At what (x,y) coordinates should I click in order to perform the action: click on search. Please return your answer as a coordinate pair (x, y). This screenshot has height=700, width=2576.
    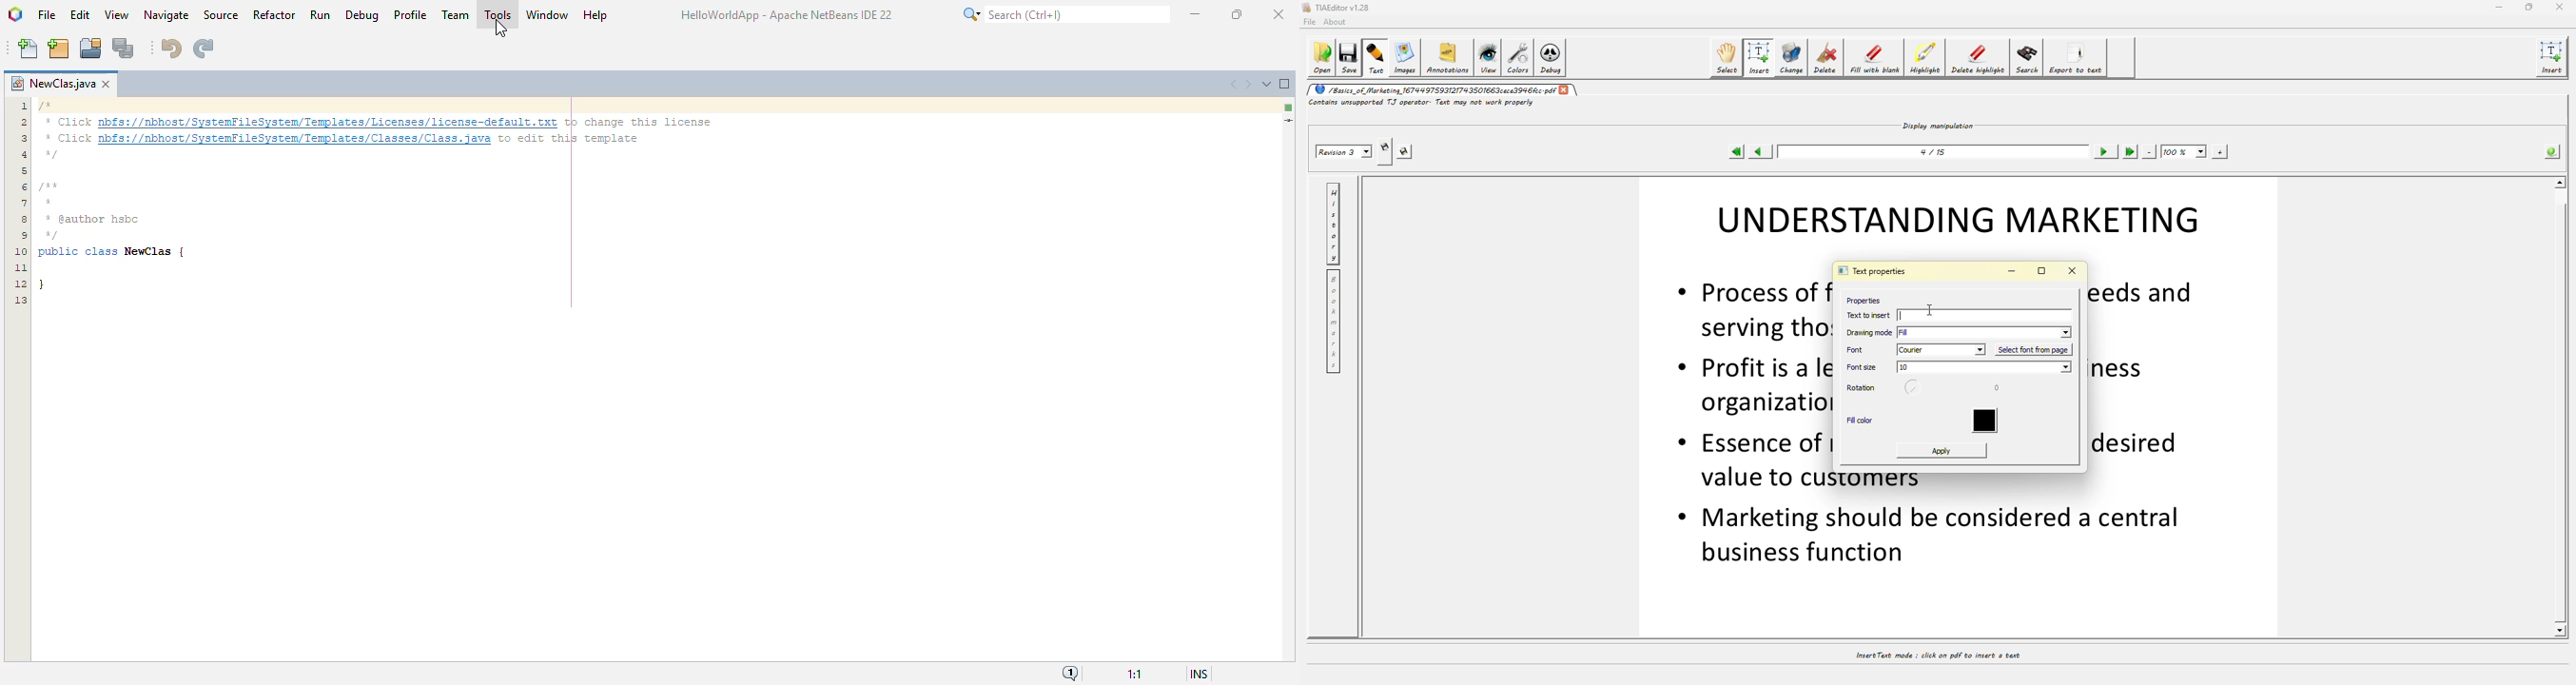
    Looking at the image, I should click on (1064, 14).